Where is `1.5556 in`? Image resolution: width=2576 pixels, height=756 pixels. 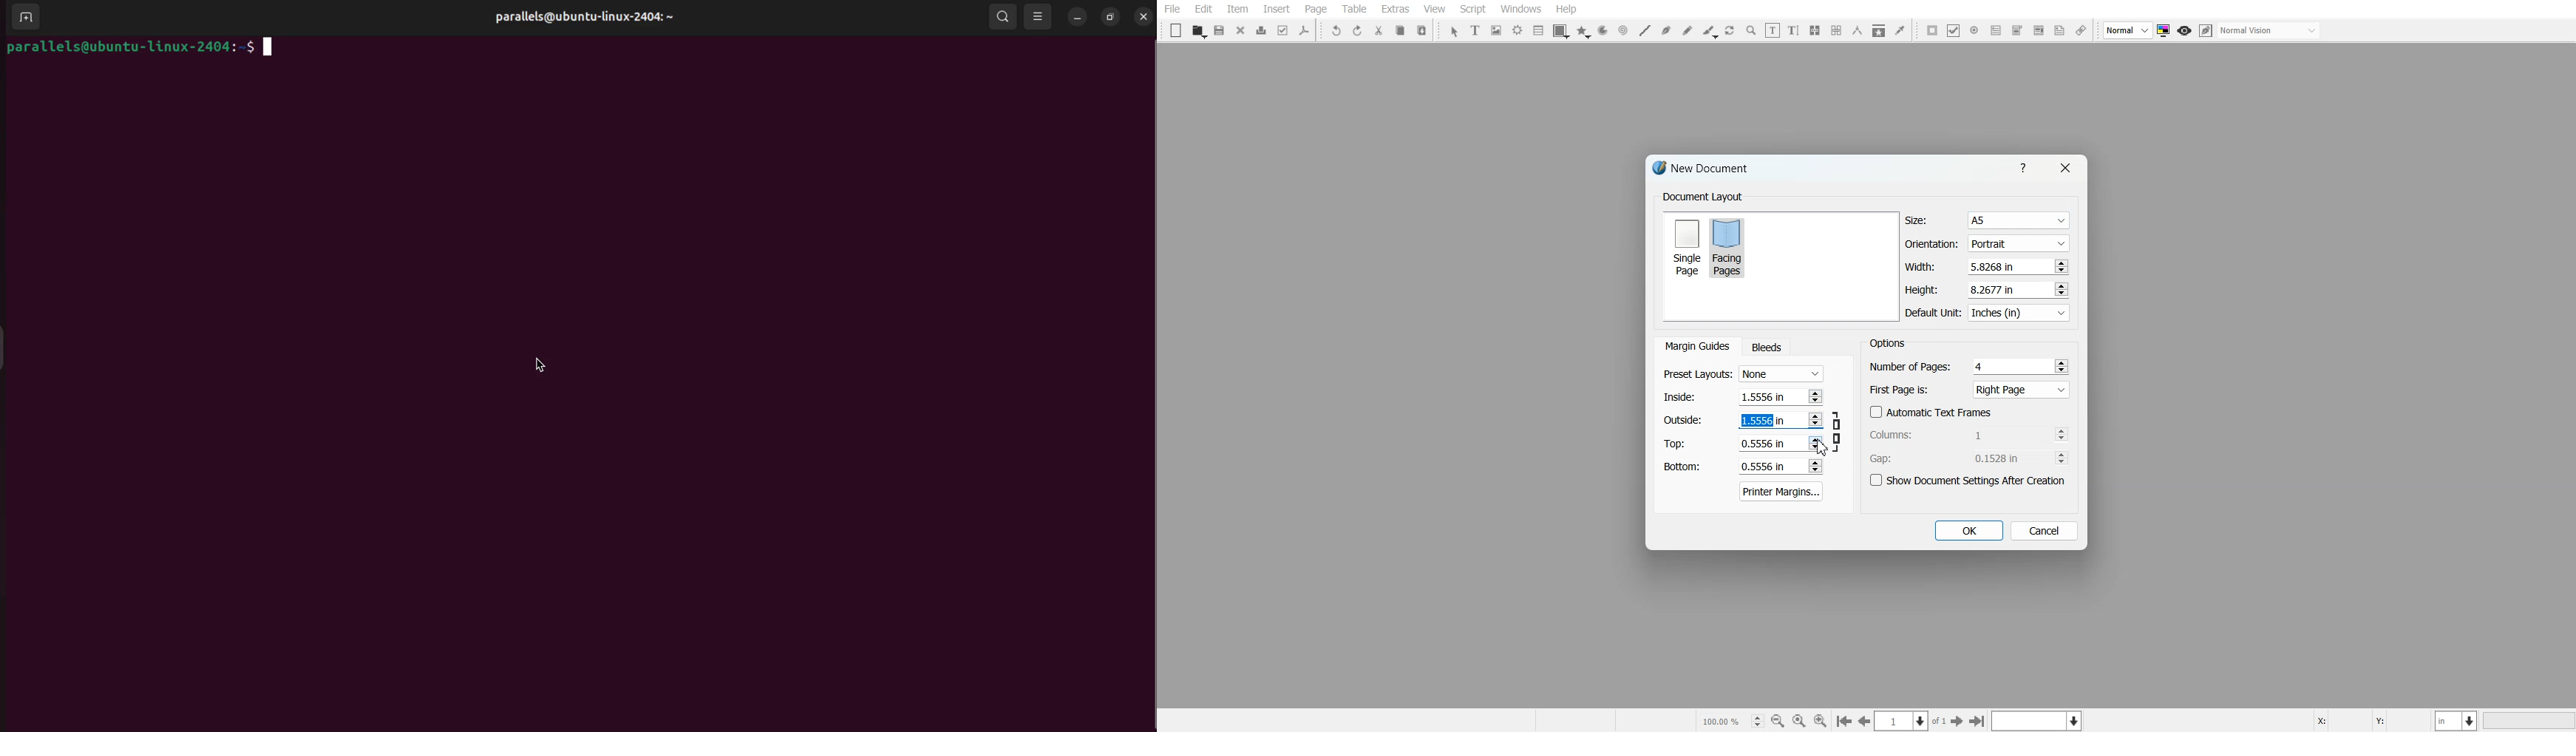 1.5556 in is located at coordinates (1762, 396).